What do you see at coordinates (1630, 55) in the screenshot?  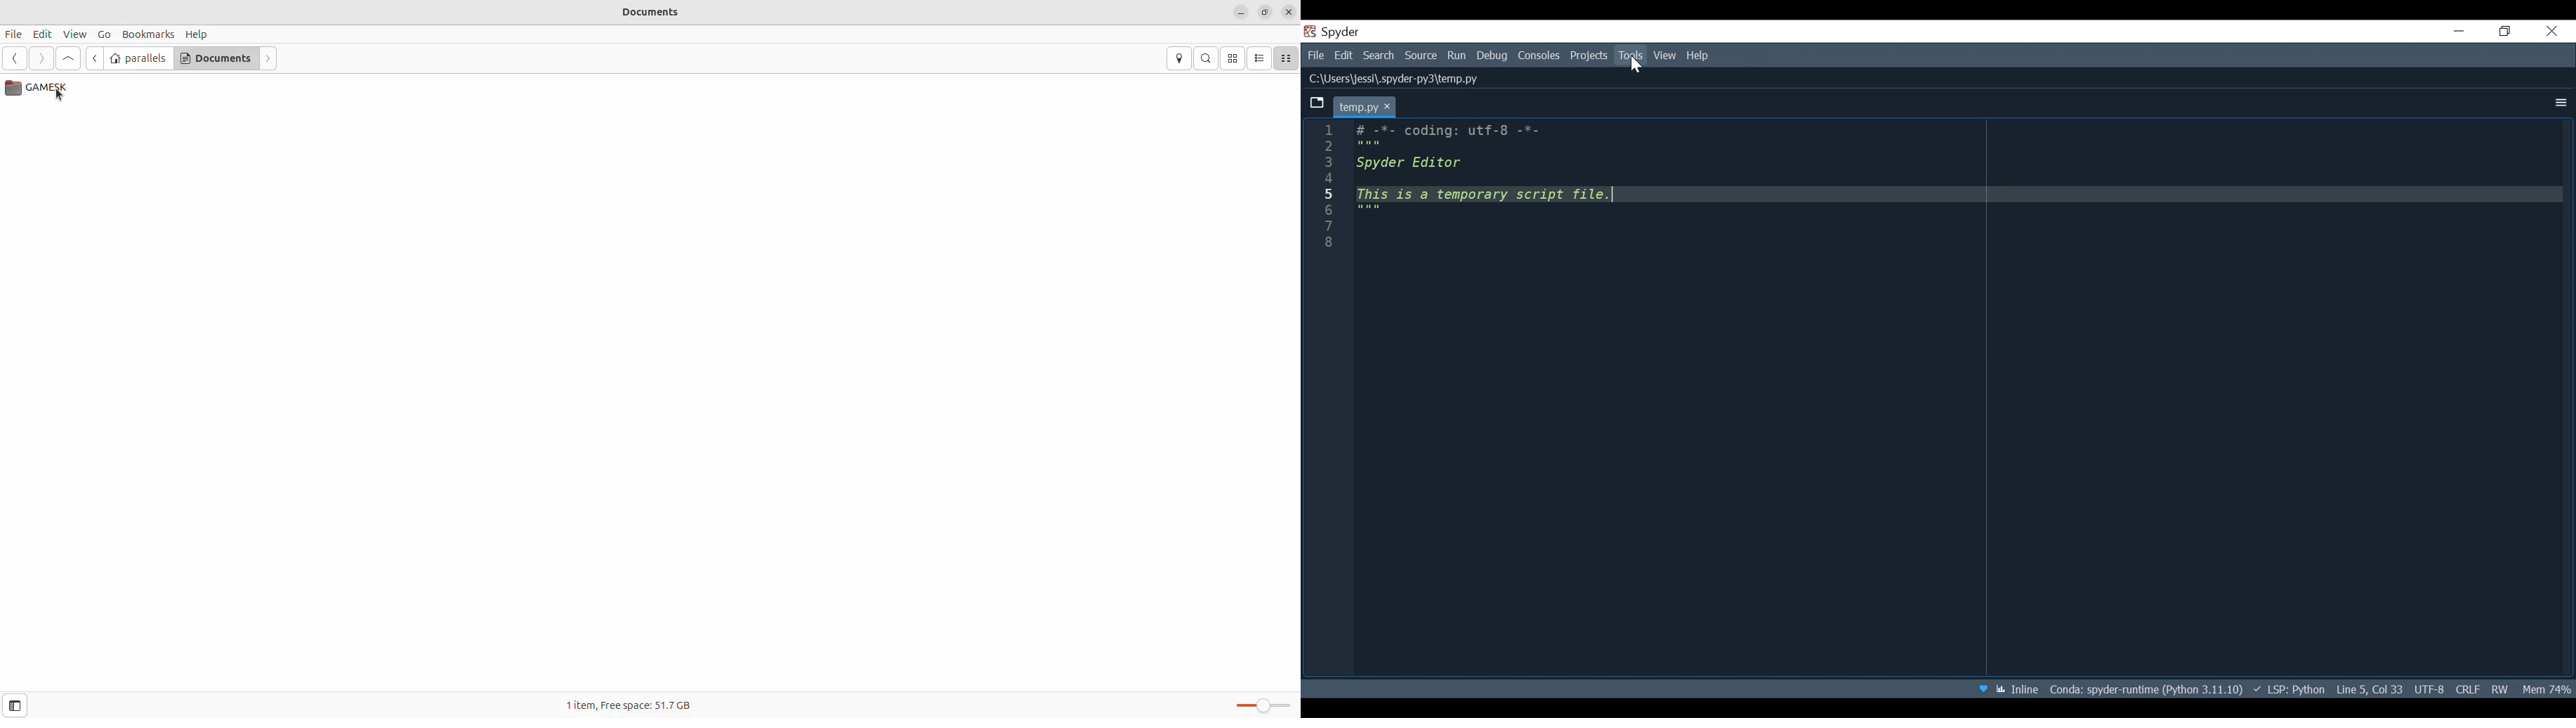 I see `Tools` at bounding box center [1630, 55].